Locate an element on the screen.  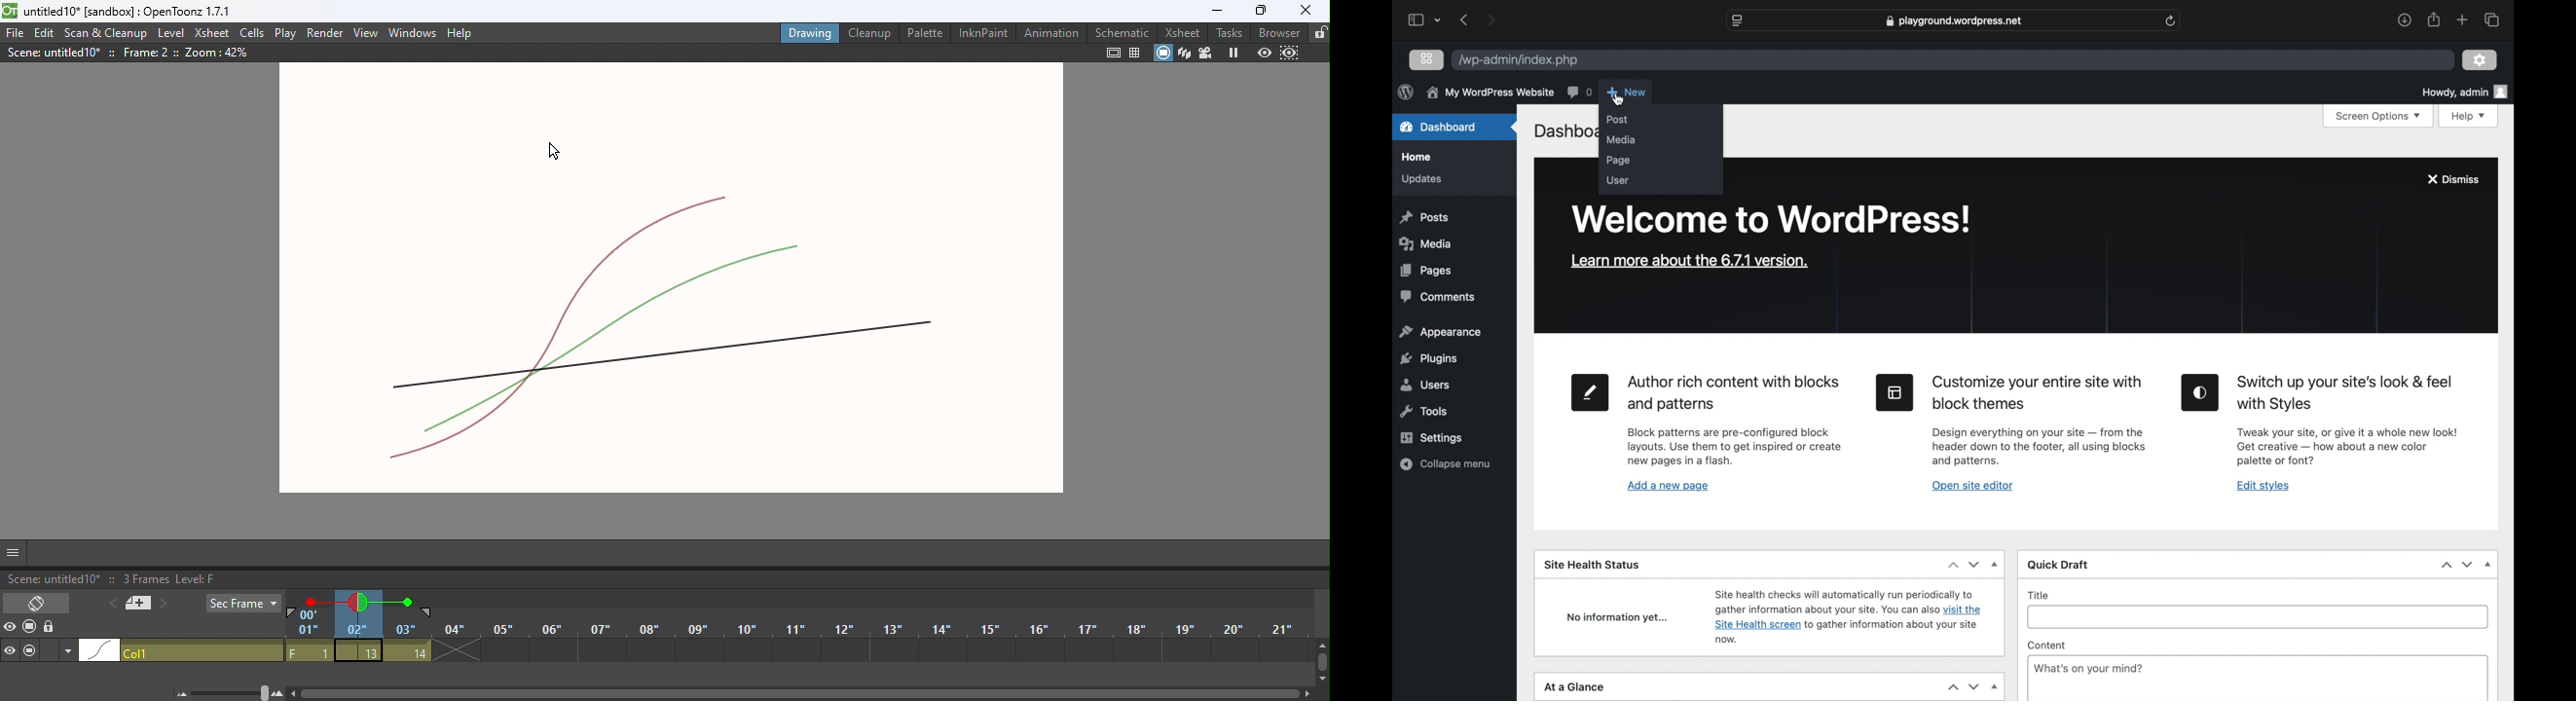
dropdown is located at coordinates (1964, 563).